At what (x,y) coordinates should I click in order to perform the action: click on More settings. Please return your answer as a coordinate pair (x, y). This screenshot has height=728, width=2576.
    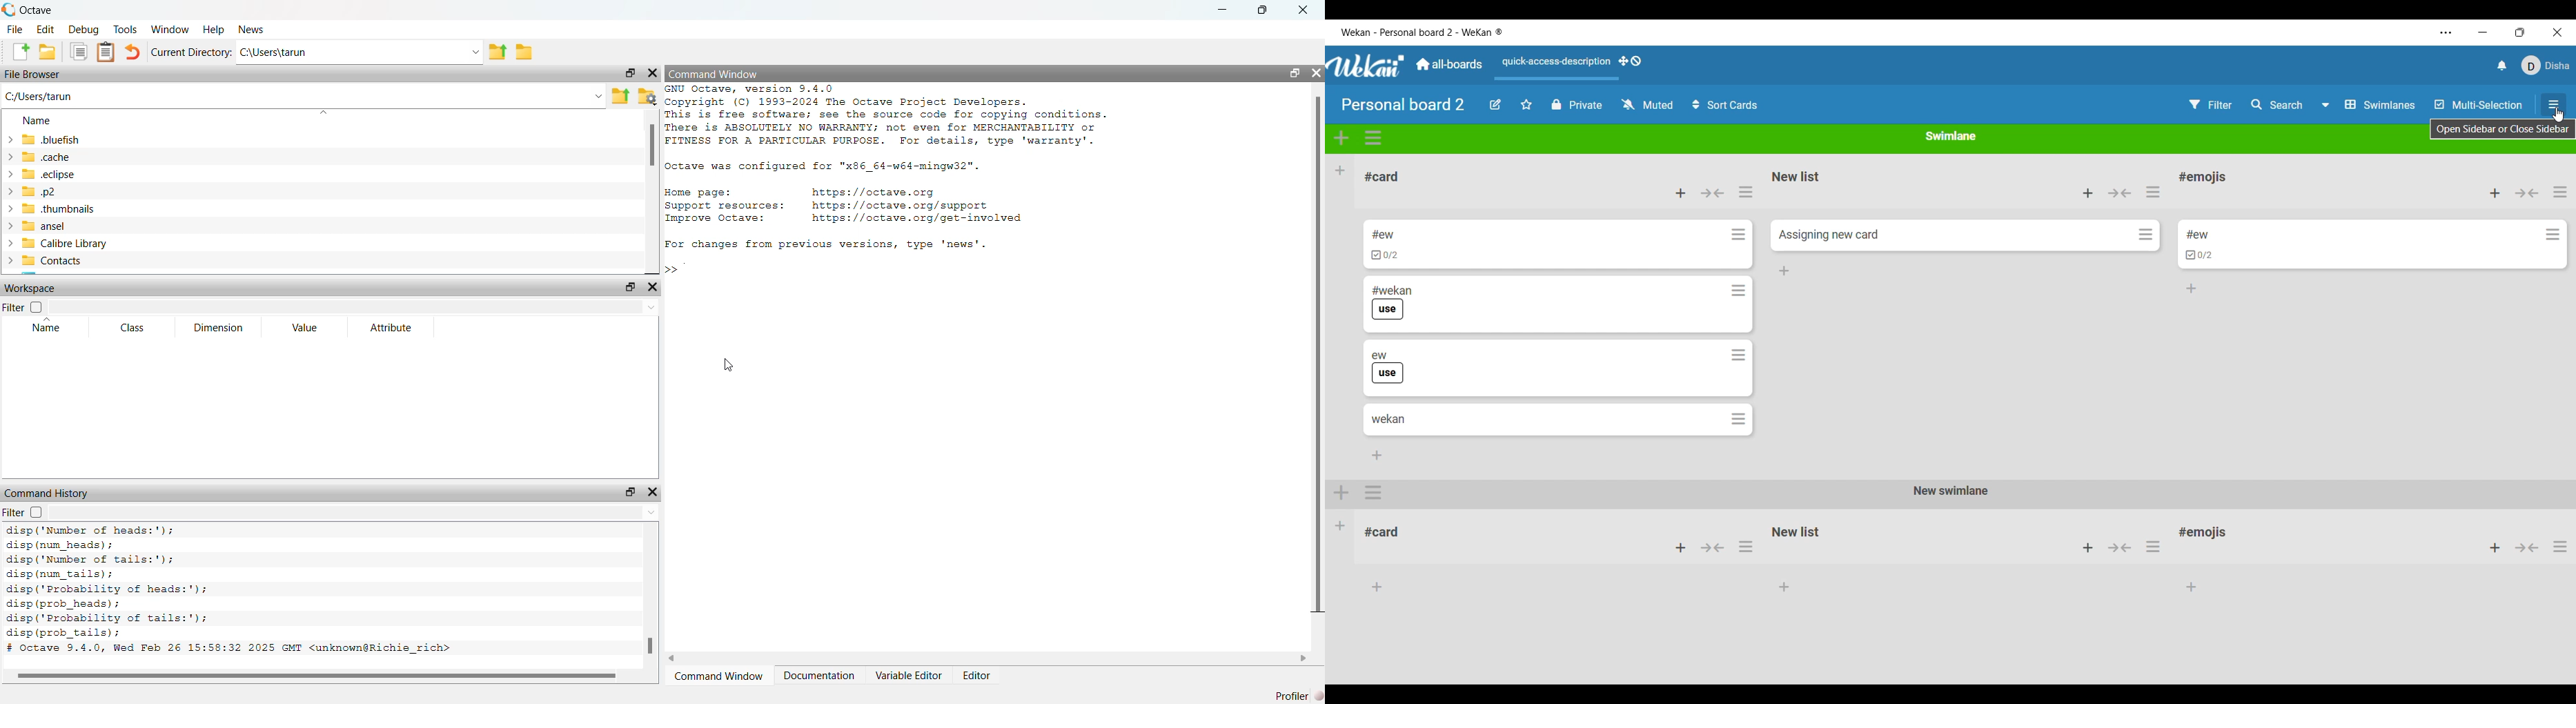
    Looking at the image, I should click on (2446, 33).